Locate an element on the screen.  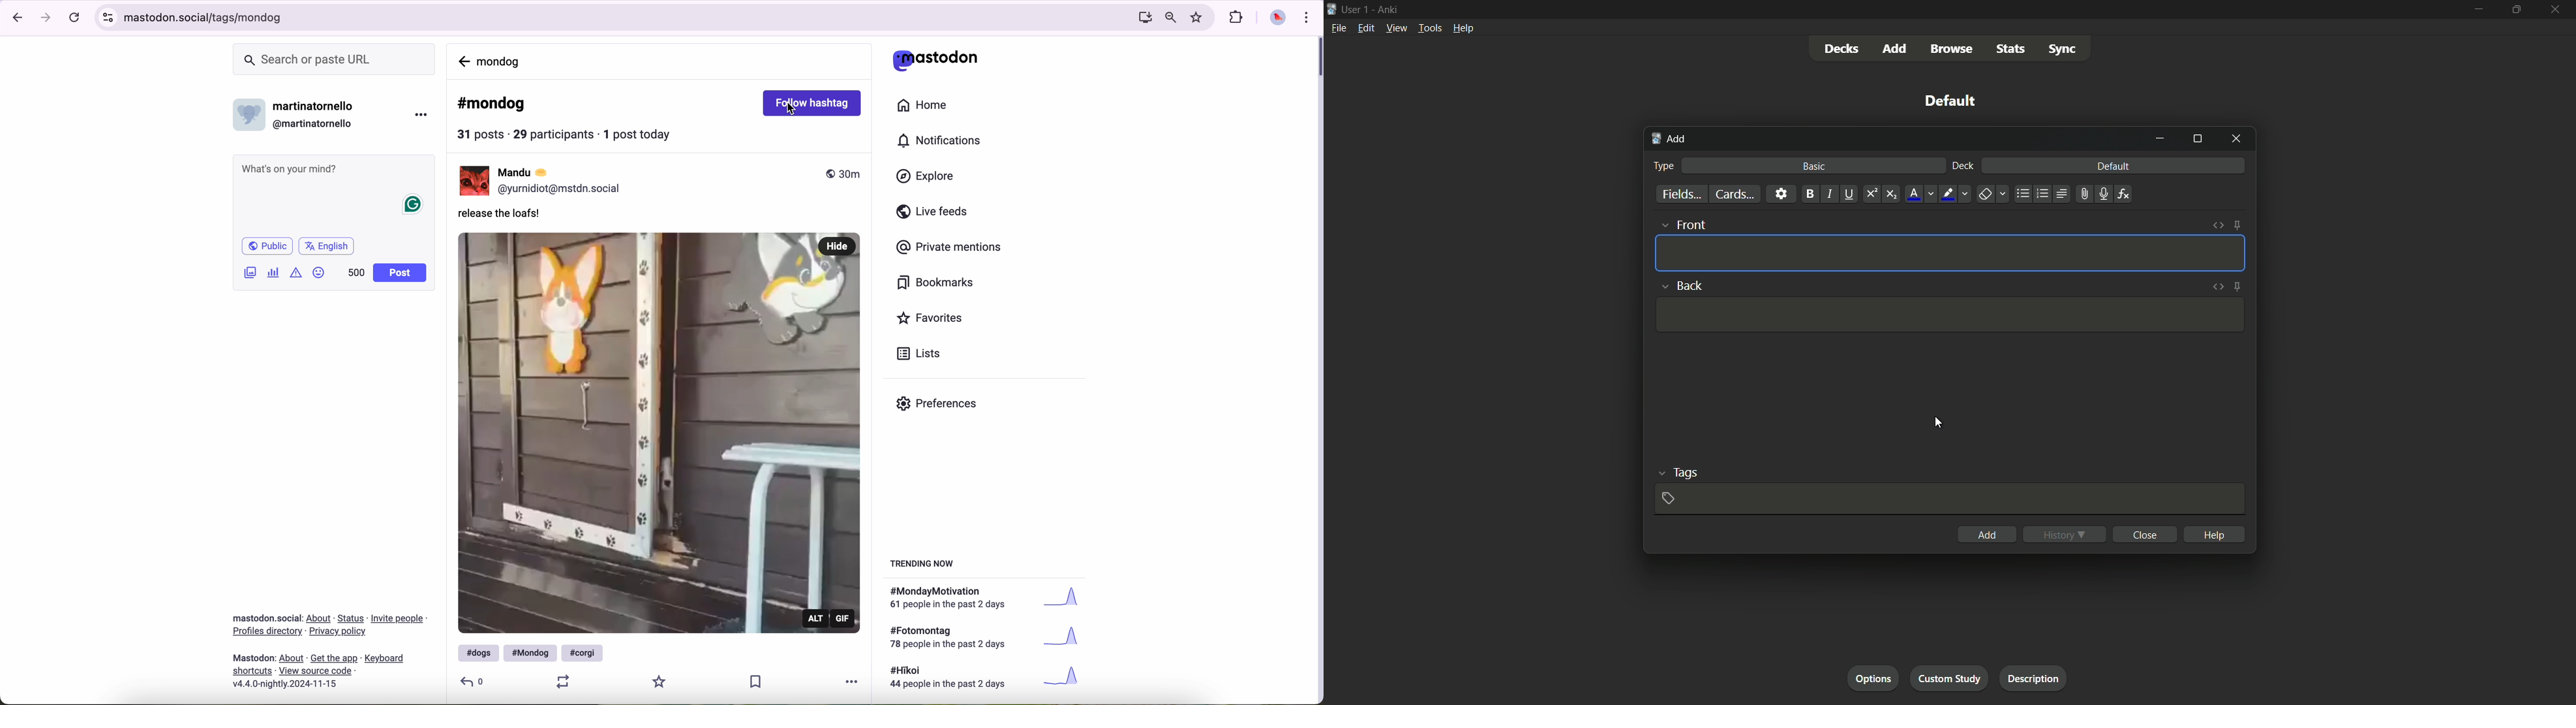
decks is located at coordinates (1843, 48).